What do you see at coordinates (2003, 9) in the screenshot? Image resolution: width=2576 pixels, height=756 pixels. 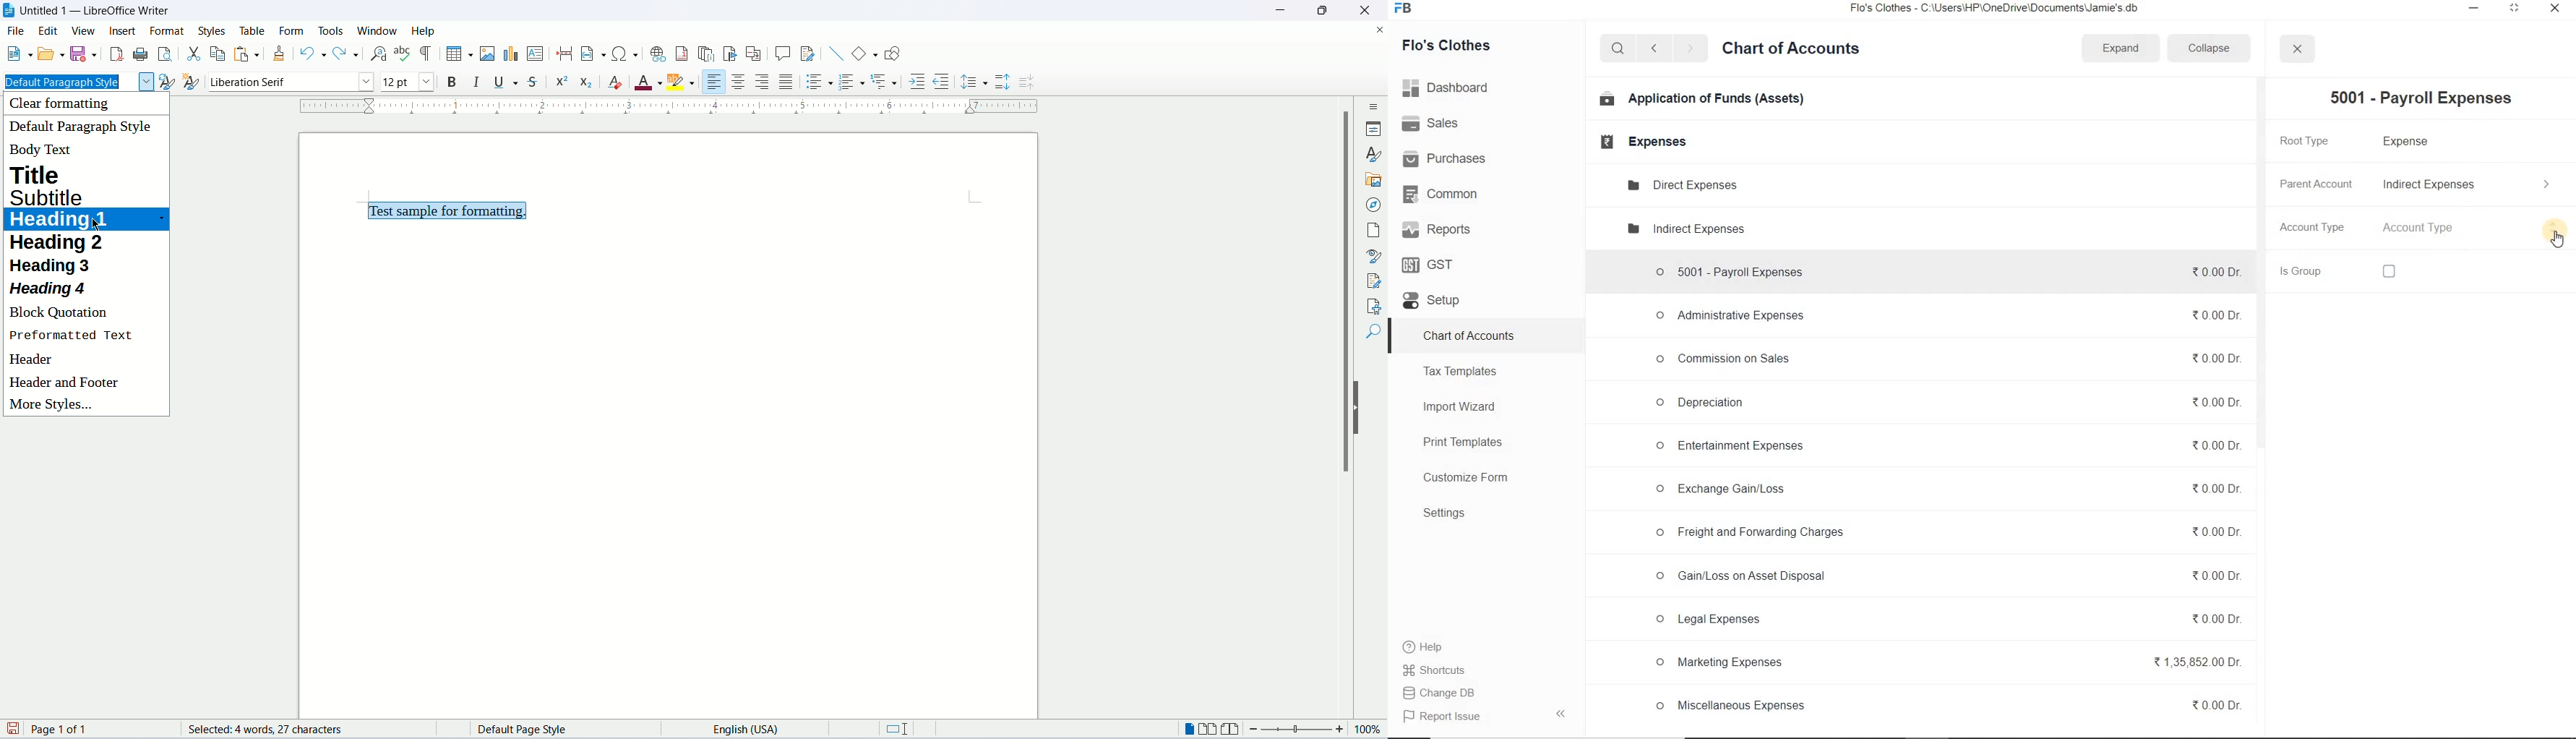 I see `Flo's Clothes - C:\Users\HP\OneDrive\Documents\Jamie's db` at bounding box center [2003, 9].